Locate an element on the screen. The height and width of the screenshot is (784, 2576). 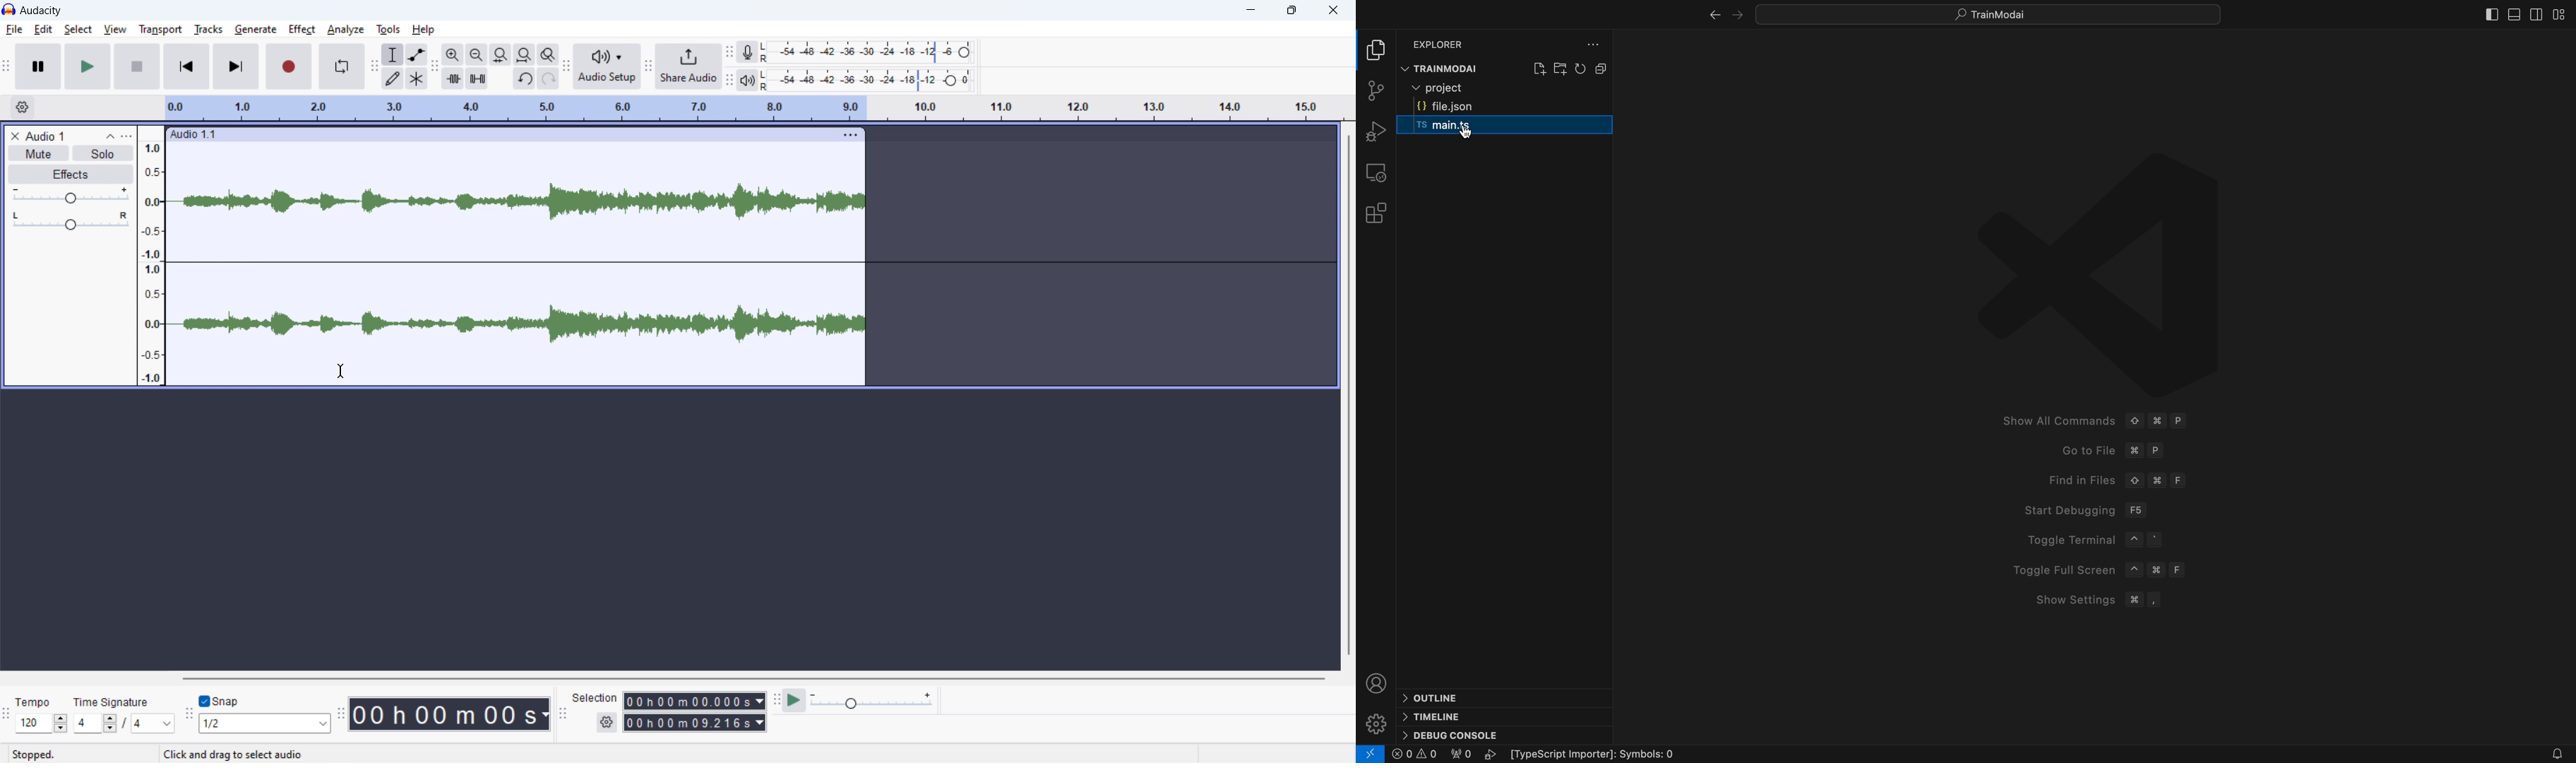
stop is located at coordinates (136, 66).